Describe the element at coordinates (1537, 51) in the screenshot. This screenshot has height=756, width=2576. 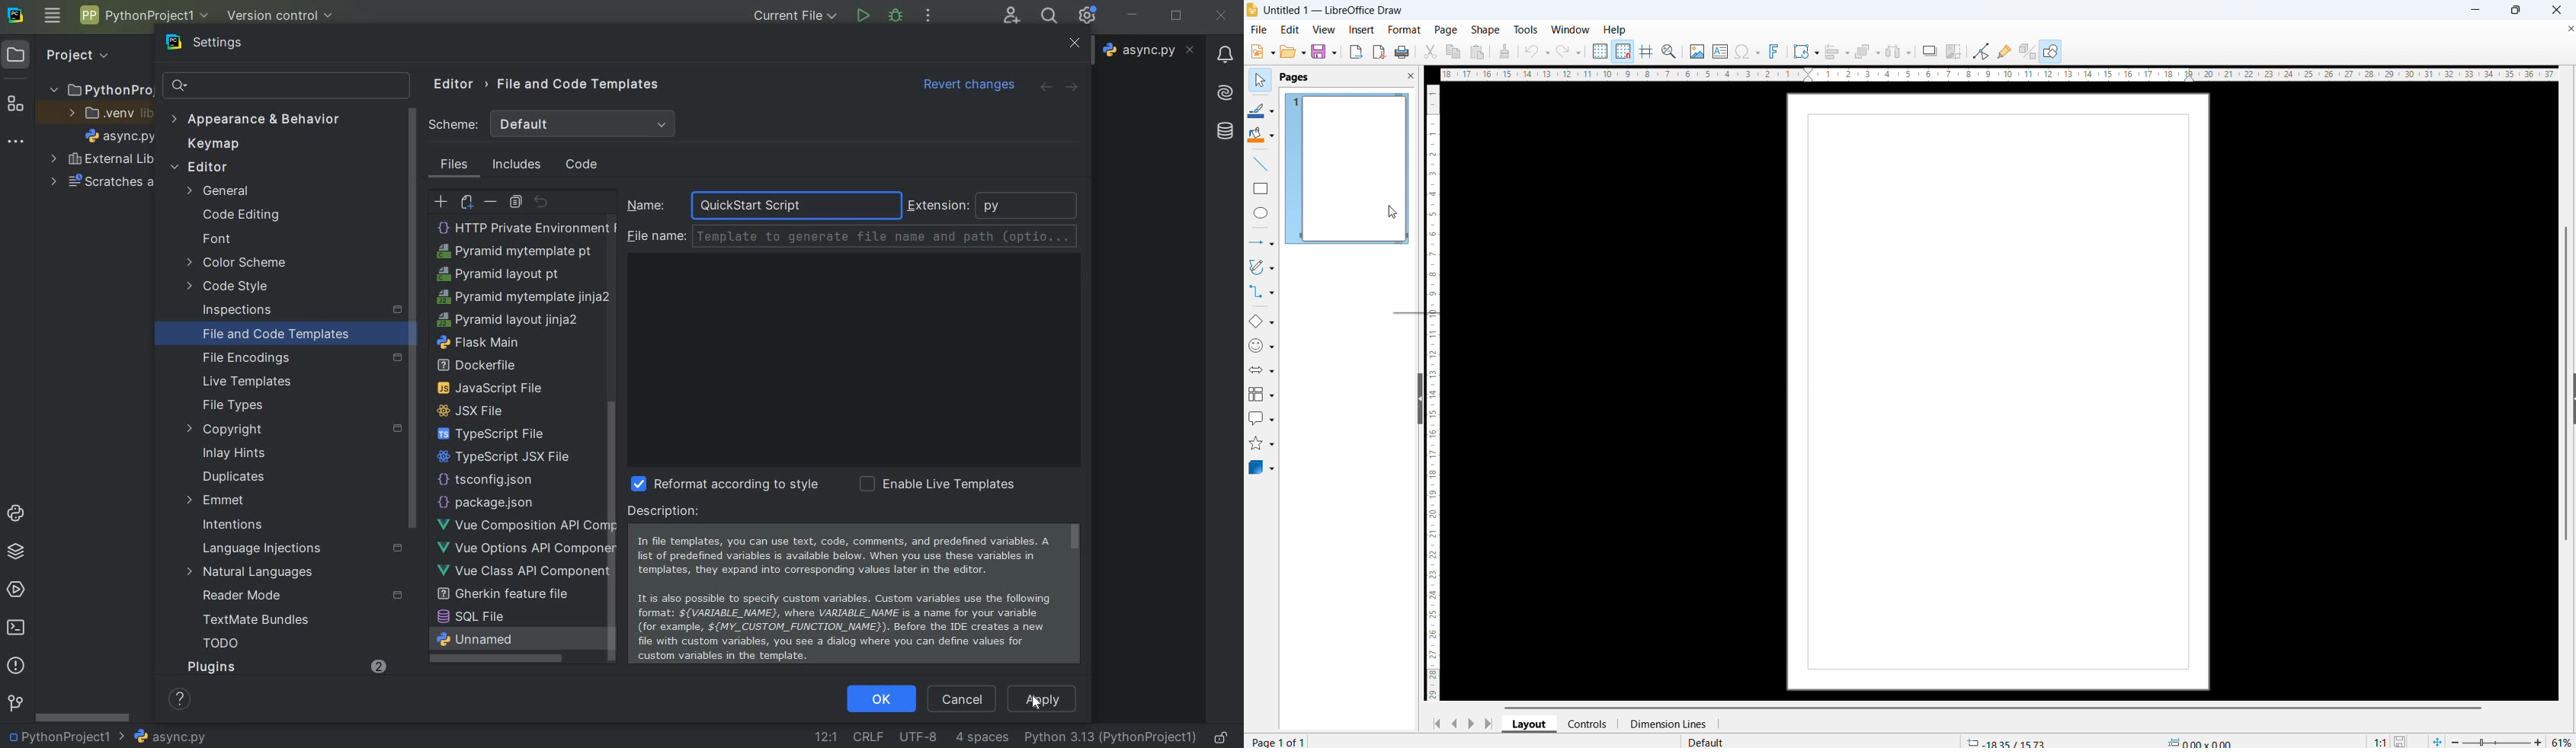
I see `undo` at that location.